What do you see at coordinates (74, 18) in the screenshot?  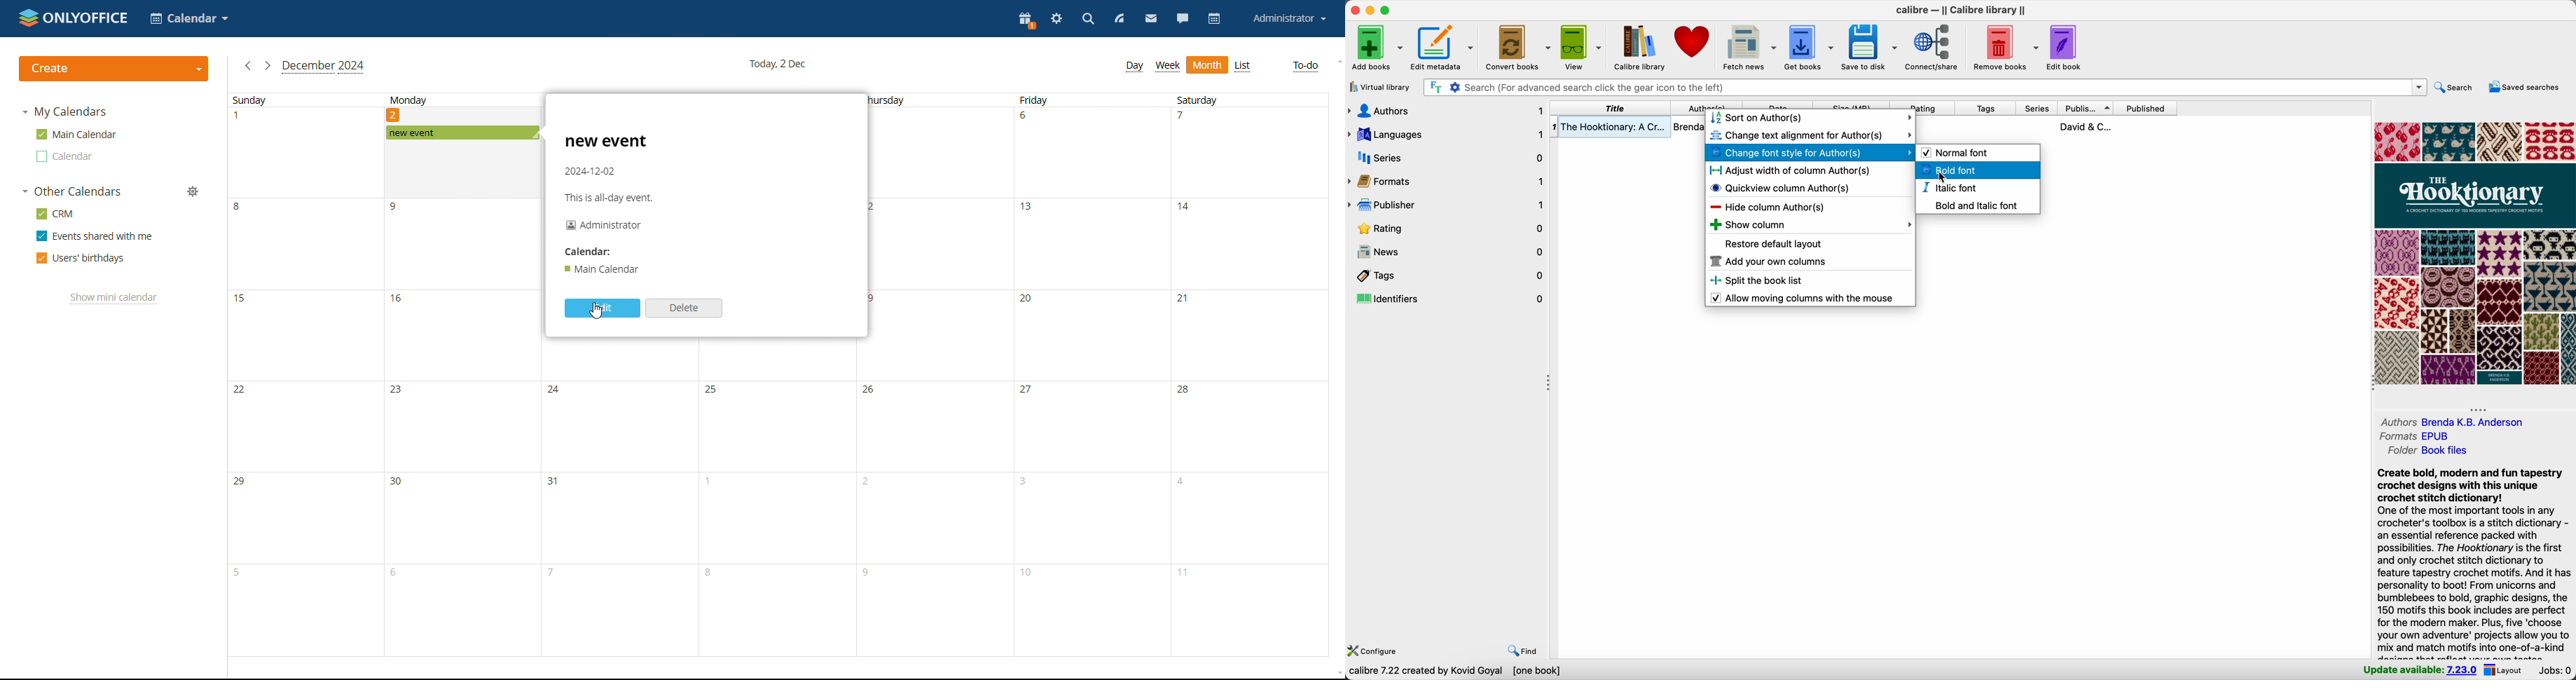 I see `logo` at bounding box center [74, 18].